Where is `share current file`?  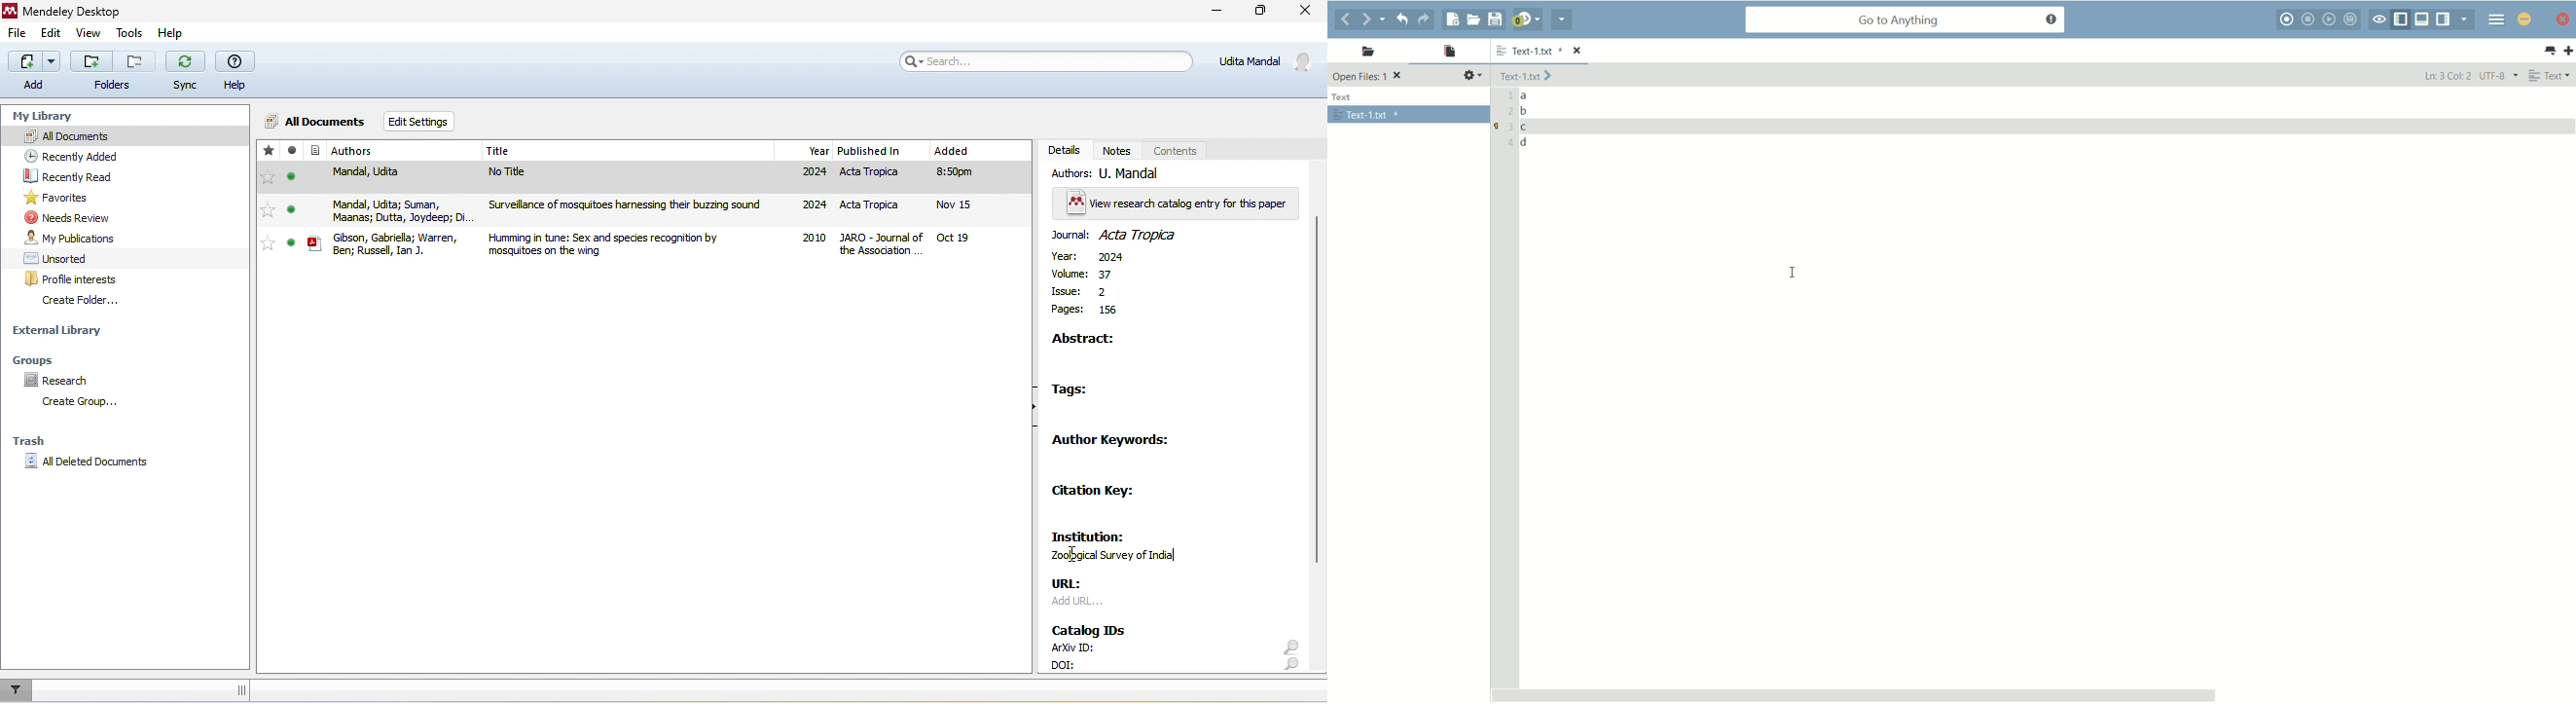
share current file is located at coordinates (1561, 21).